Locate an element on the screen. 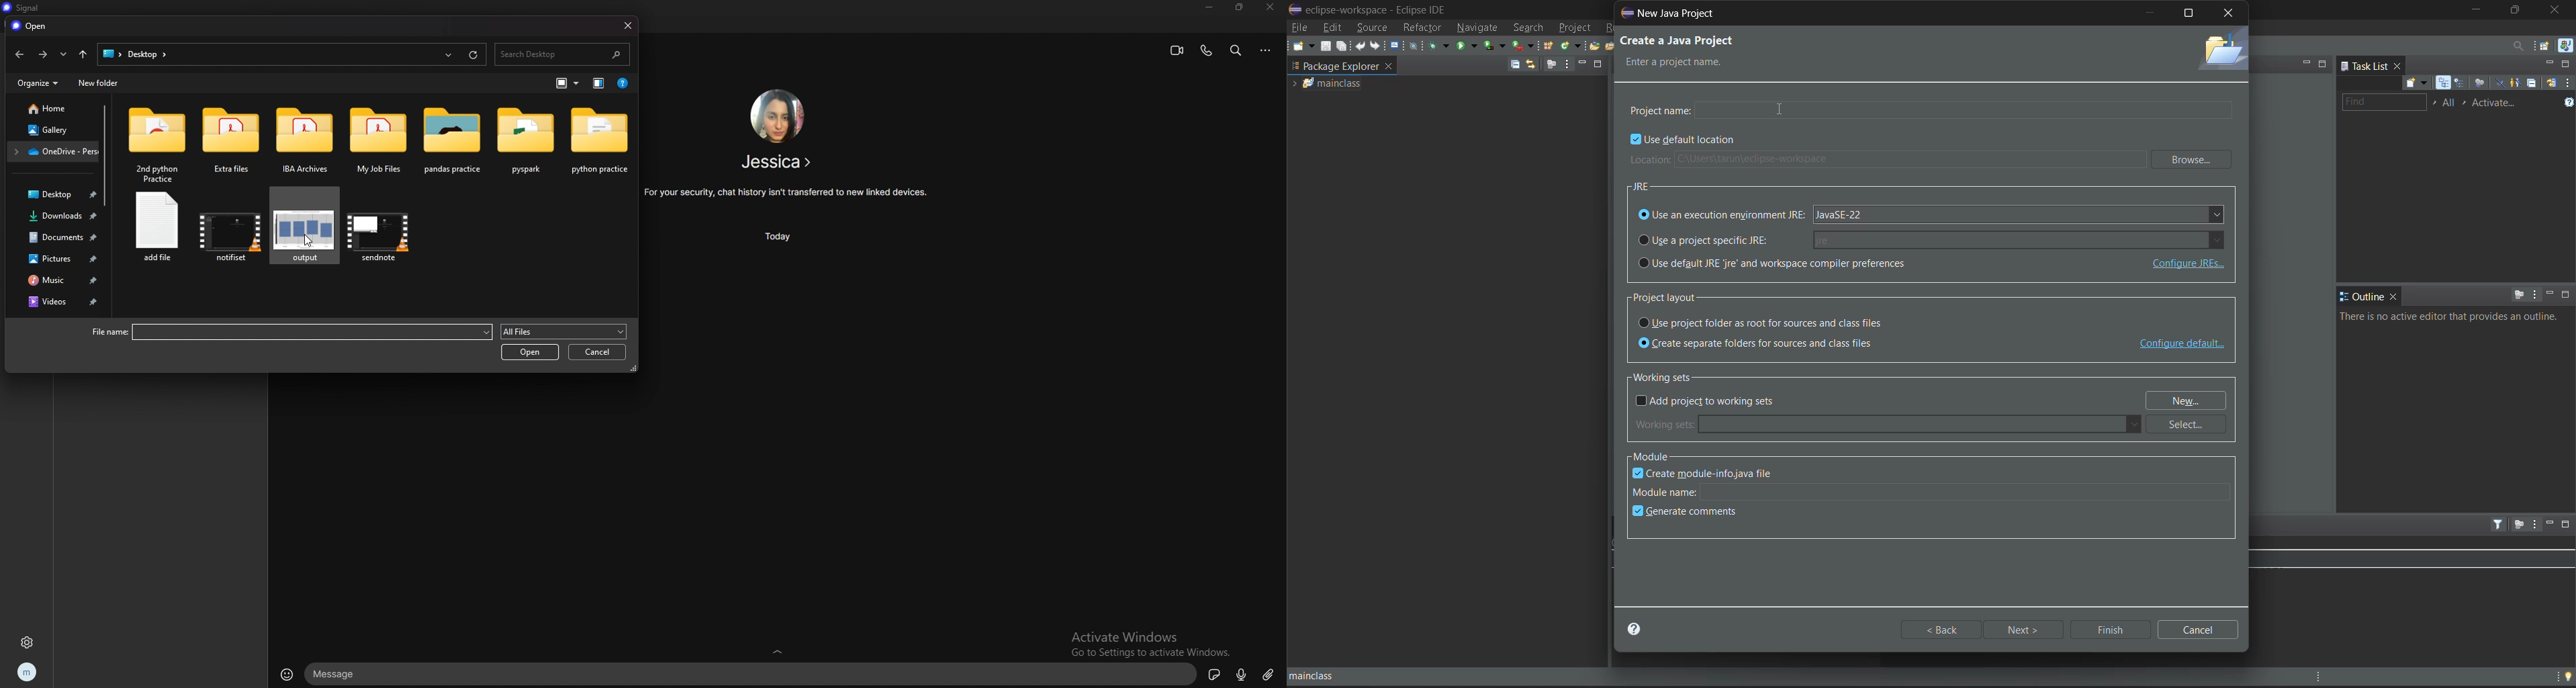 The image size is (2576, 700). navigate is located at coordinates (1476, 28).